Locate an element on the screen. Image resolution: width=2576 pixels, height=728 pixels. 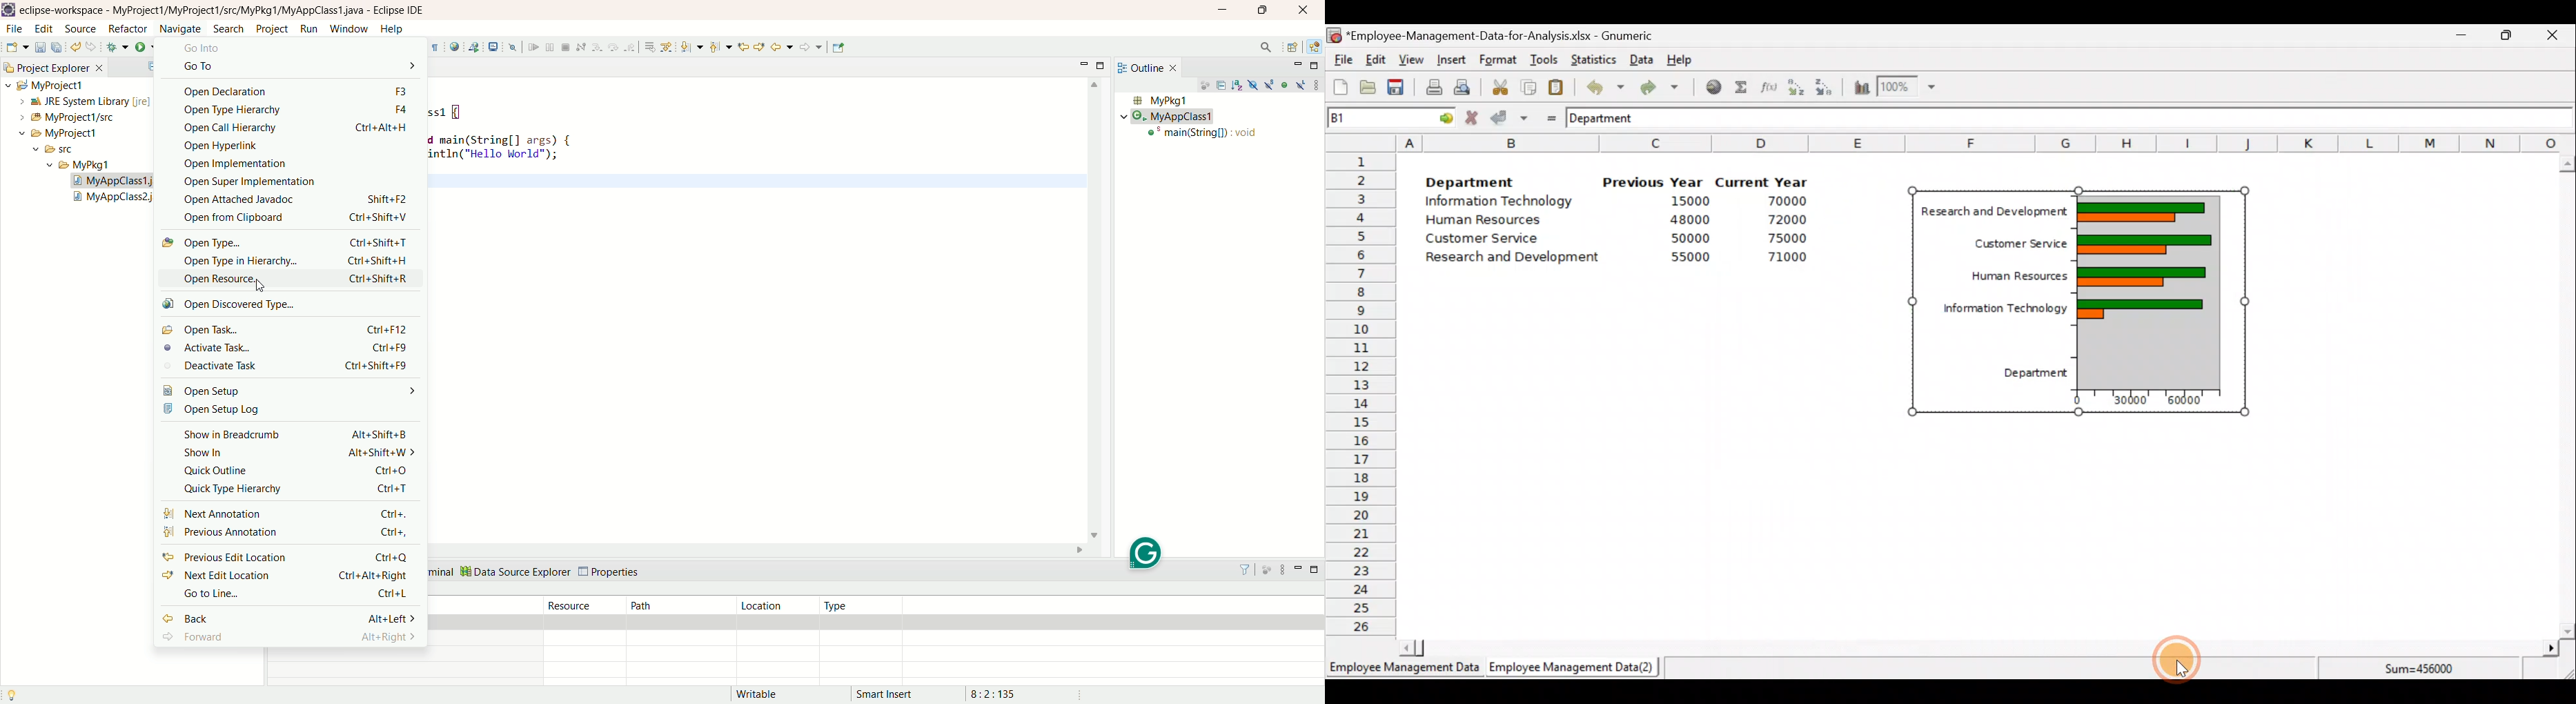
Paste the clipboard is located at coordinates (1556, 87).